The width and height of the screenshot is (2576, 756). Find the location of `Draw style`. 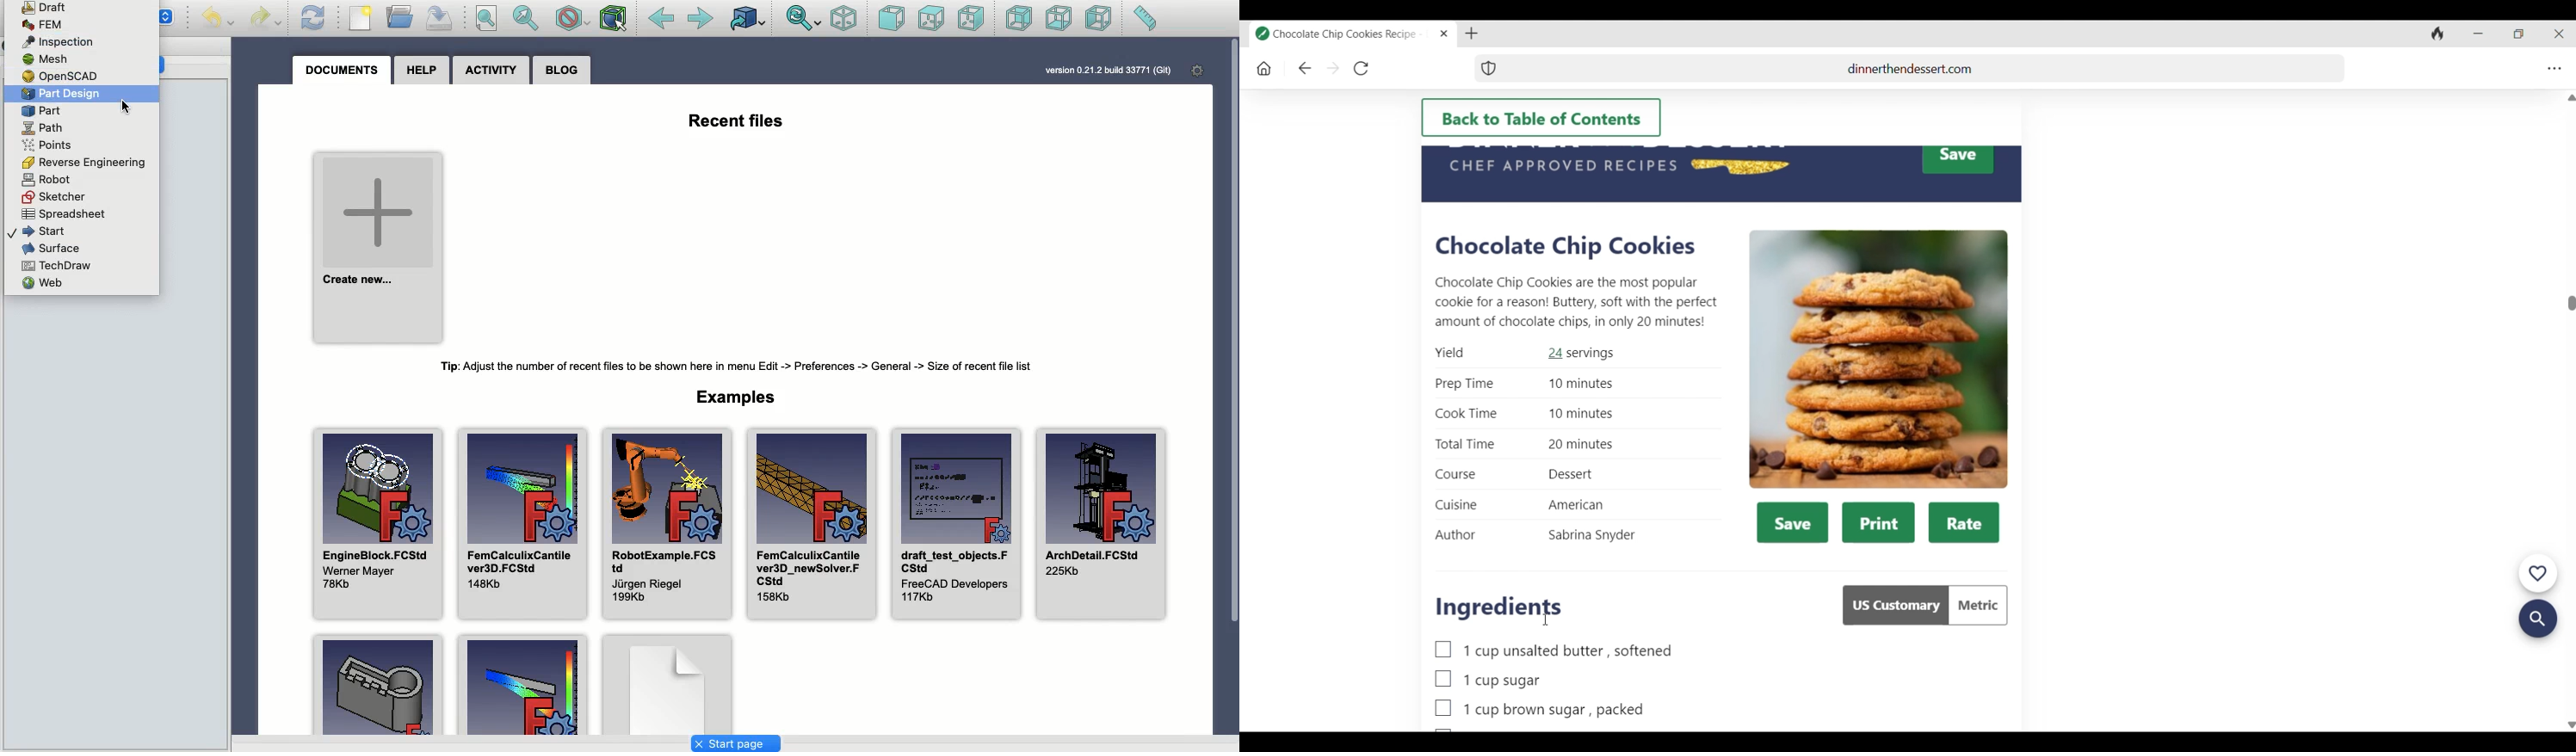

Draw style is located at coordinates (571, 19).